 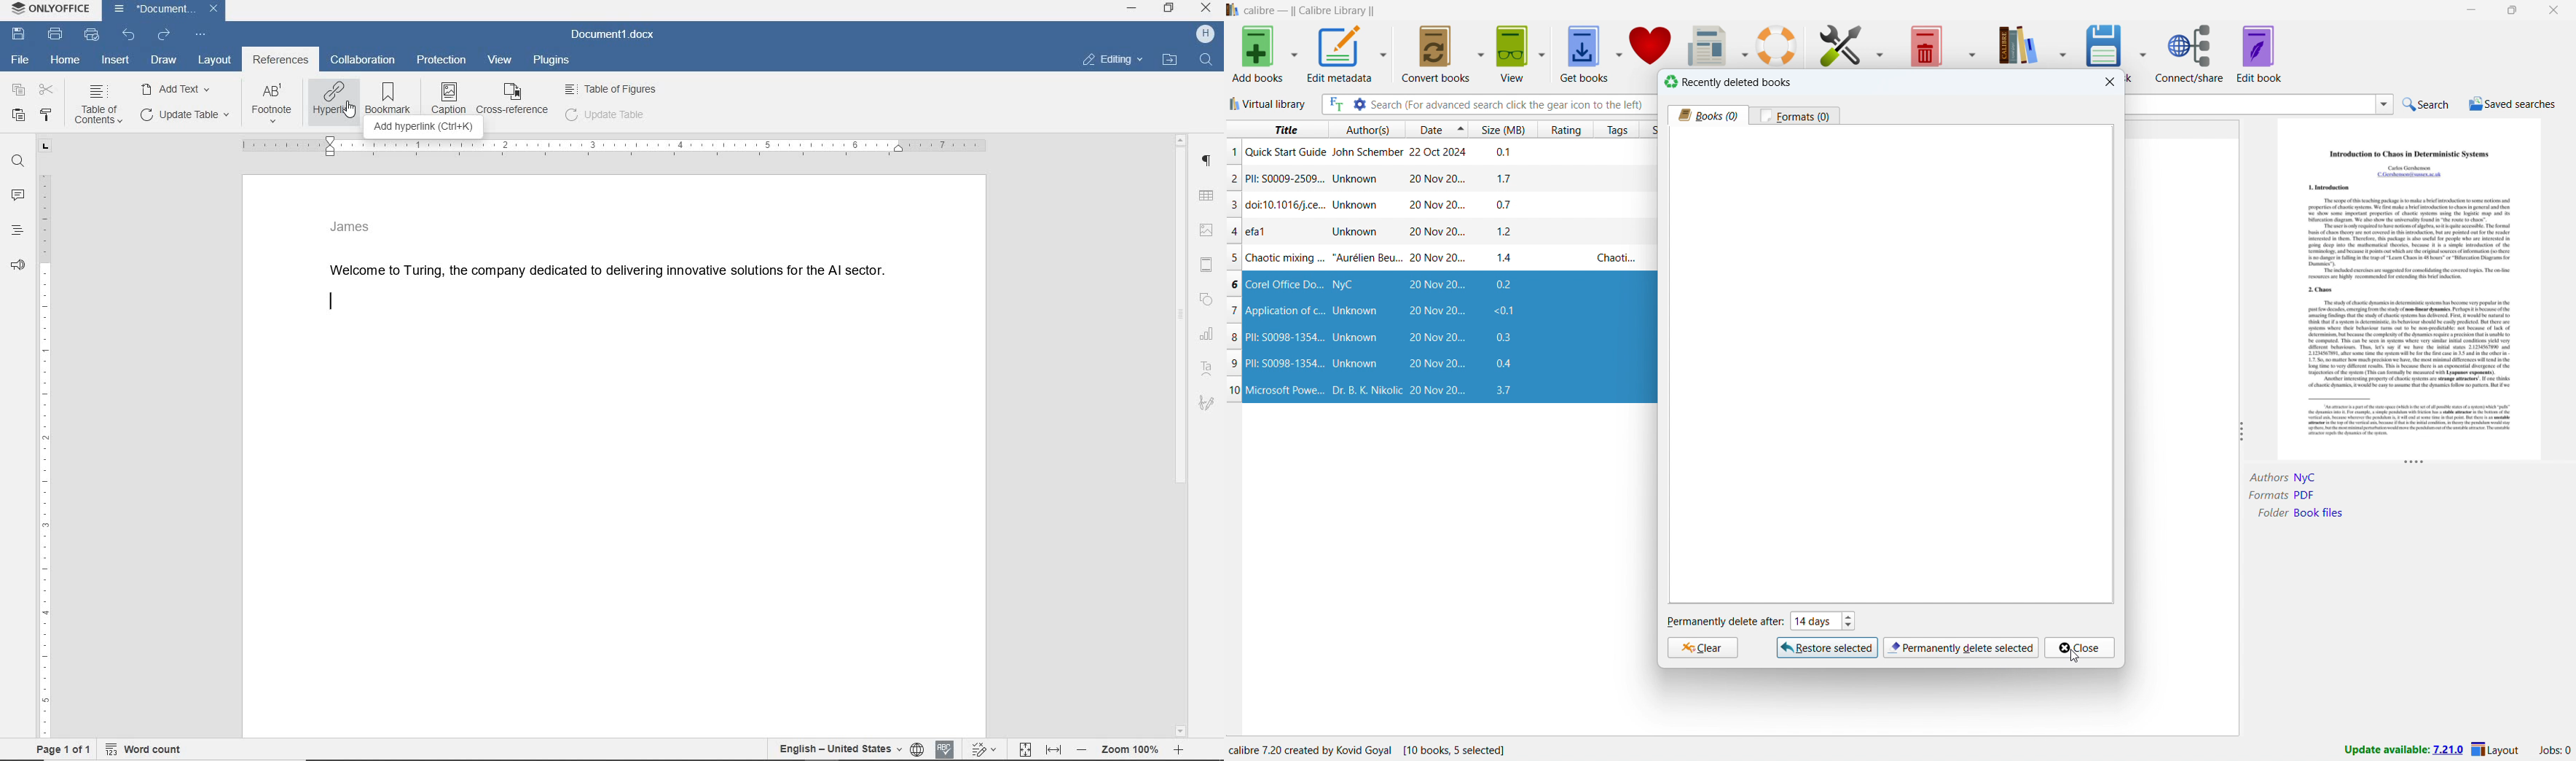 What do you see at coordinates (1437, 54) in the screenshot?
I see `convert books` at bounding box center [1437, 54].